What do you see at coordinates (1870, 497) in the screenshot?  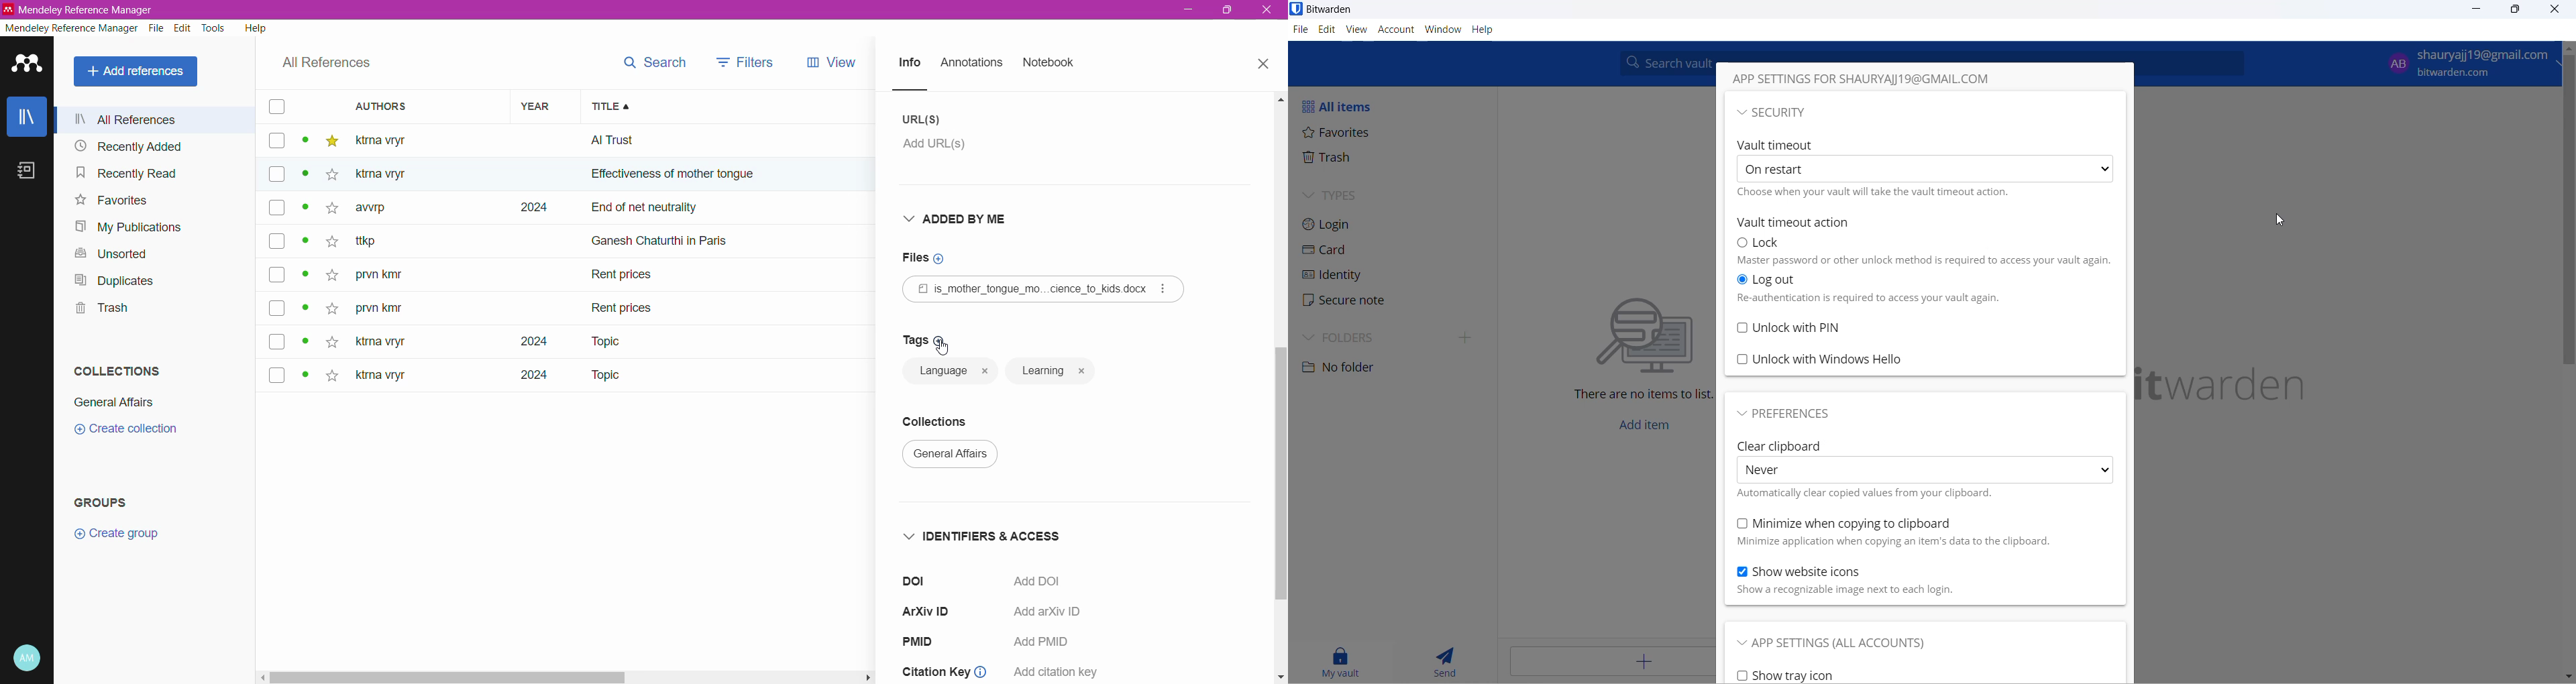 I see `text` at bounding box center [1870, 497].